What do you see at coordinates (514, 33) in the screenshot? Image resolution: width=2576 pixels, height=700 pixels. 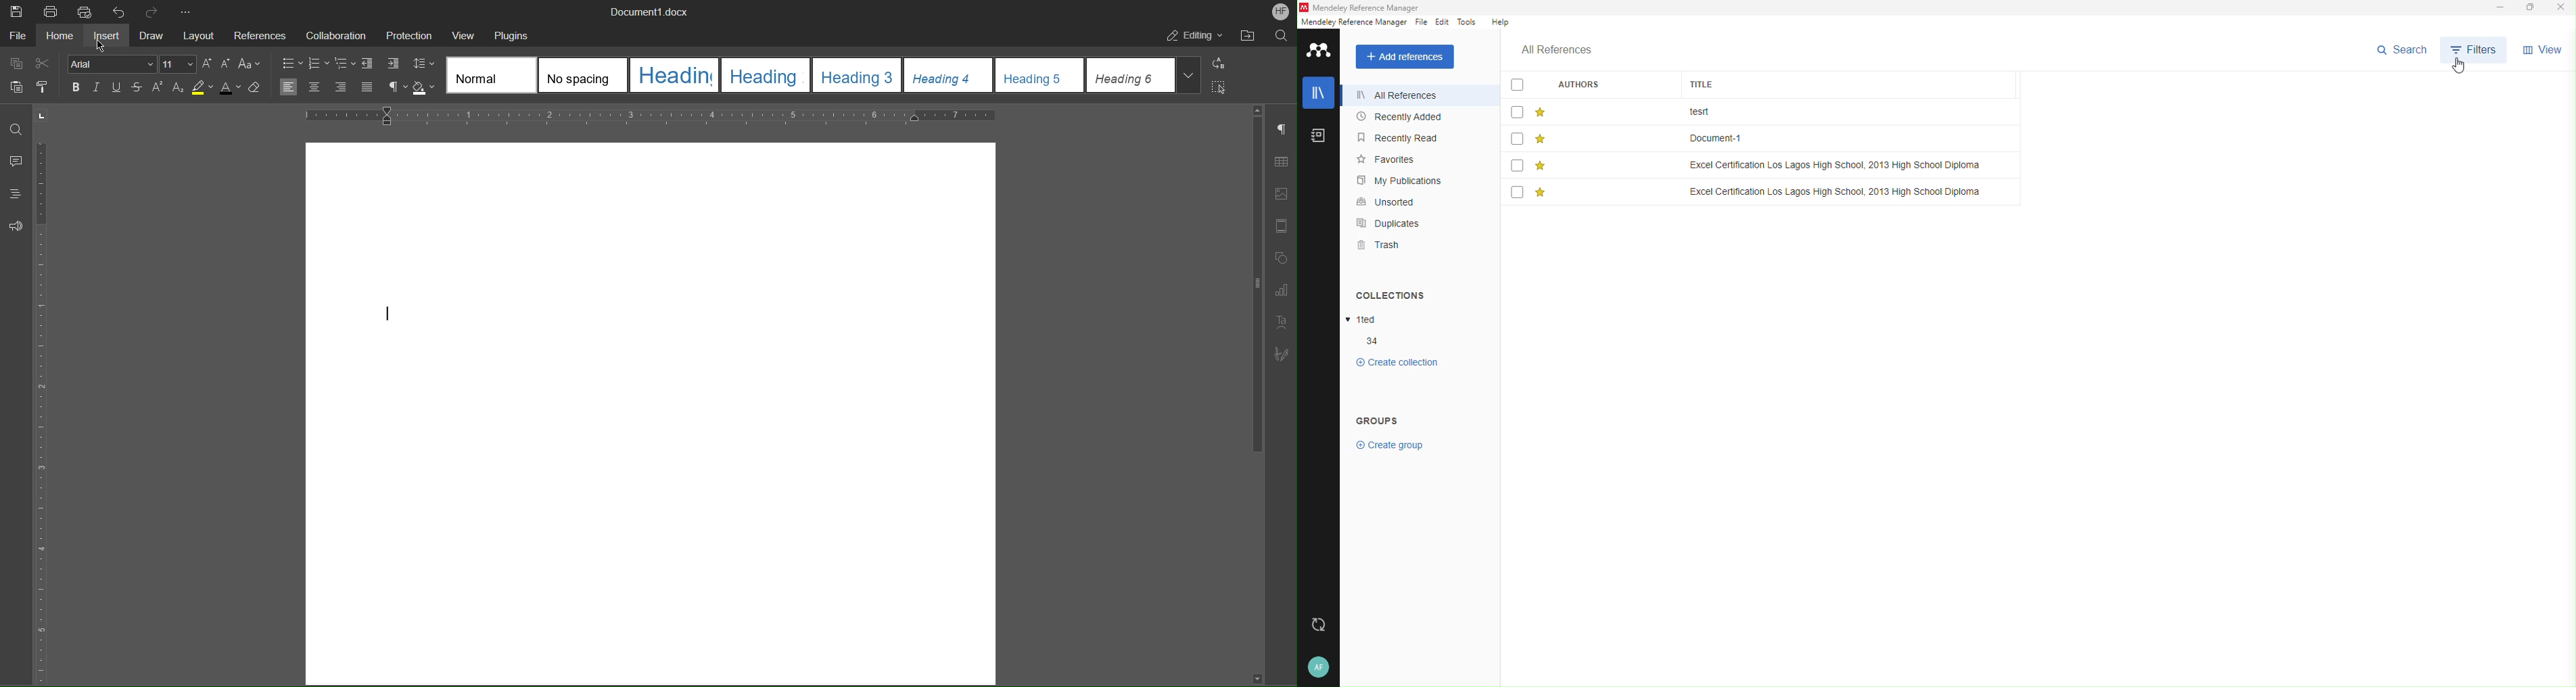 I see `Plugins` at bounding box center [514, 33].